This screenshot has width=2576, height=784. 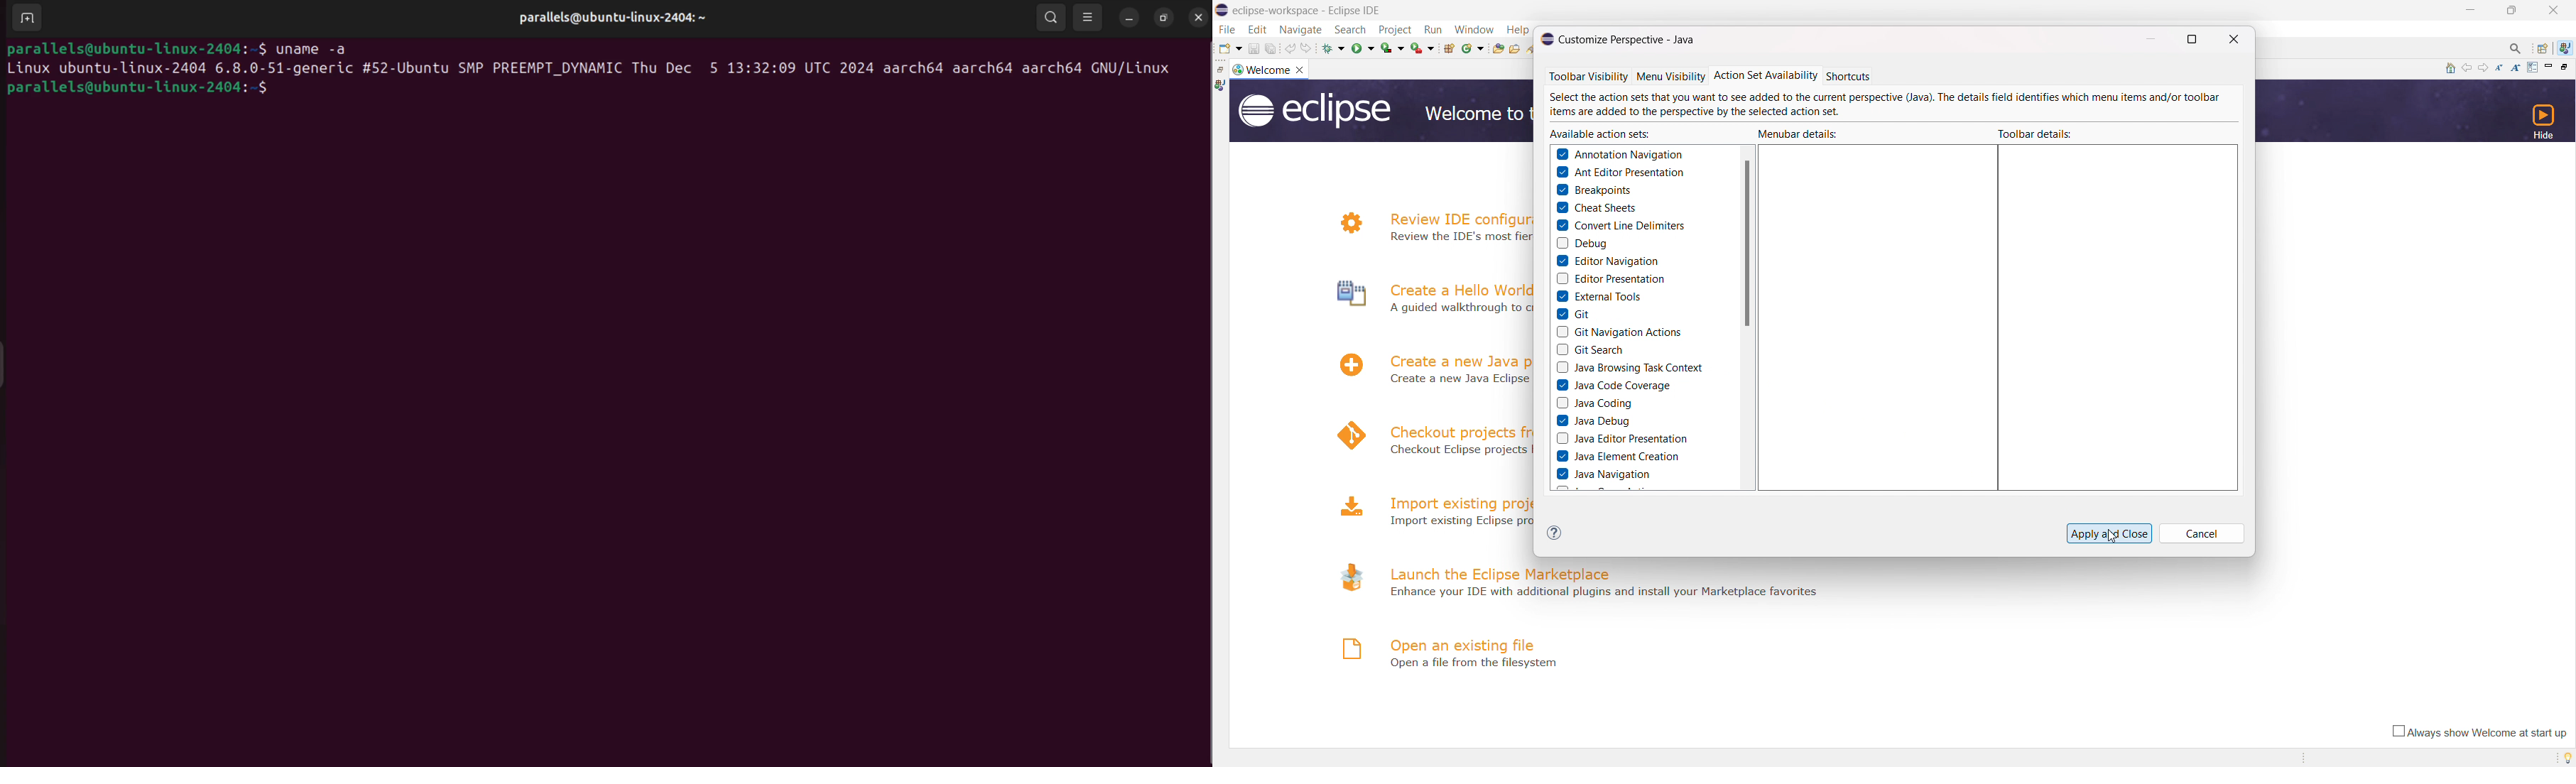 I want to click on ant editor presentation, so click(x=1620, y=173).